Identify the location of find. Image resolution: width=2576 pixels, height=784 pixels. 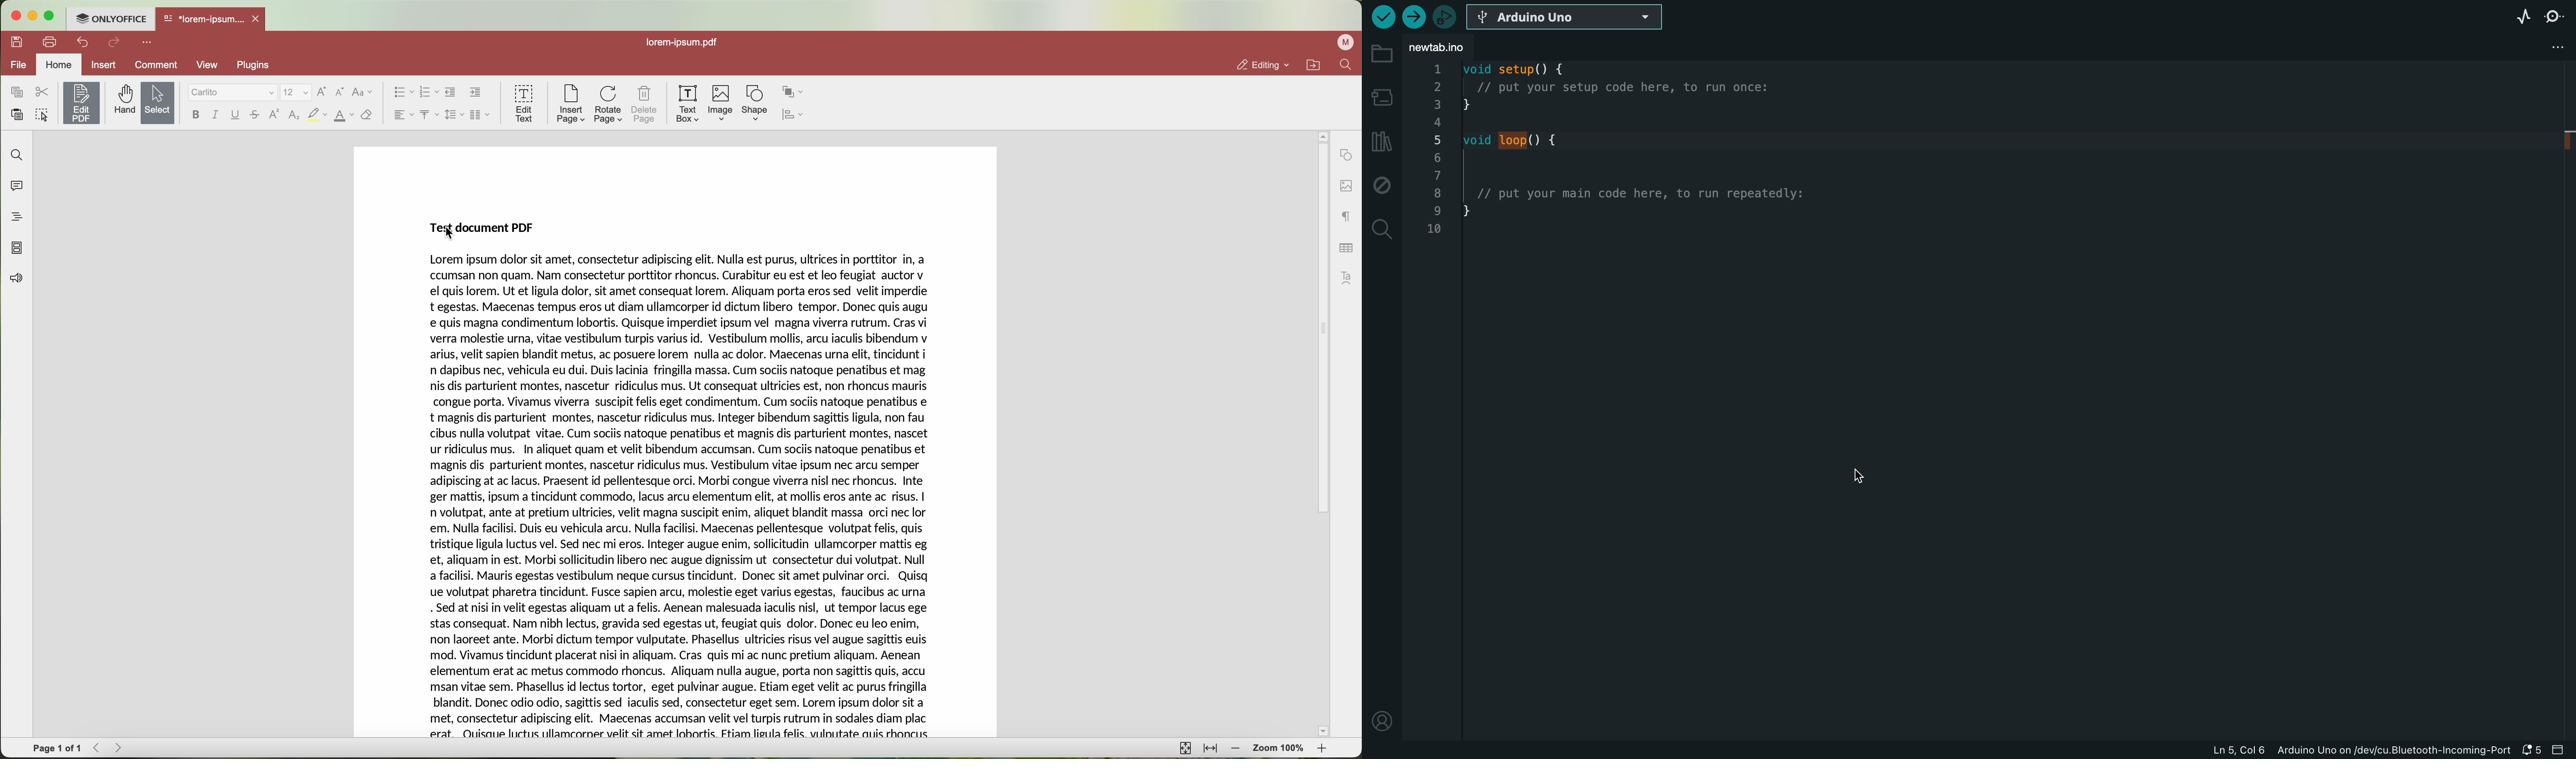
(1348, 66).